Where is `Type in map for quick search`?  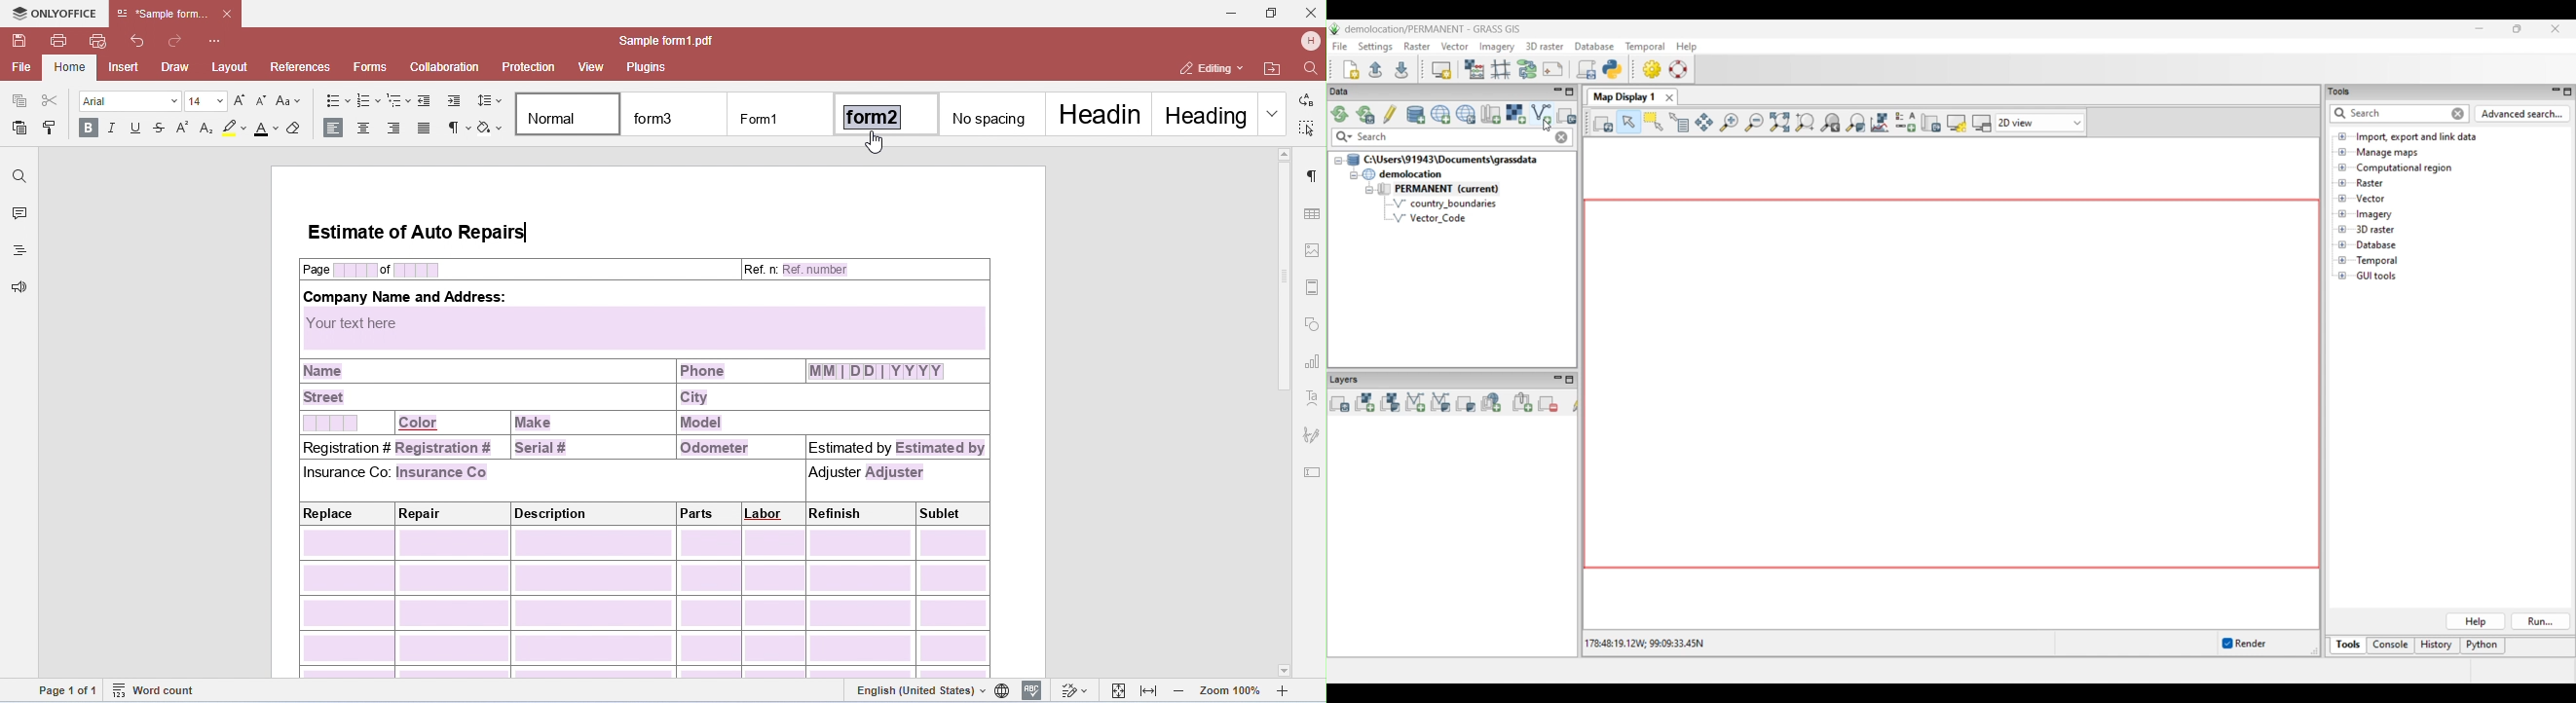
Type in map for quick search is located at coordinates (1455, 137).